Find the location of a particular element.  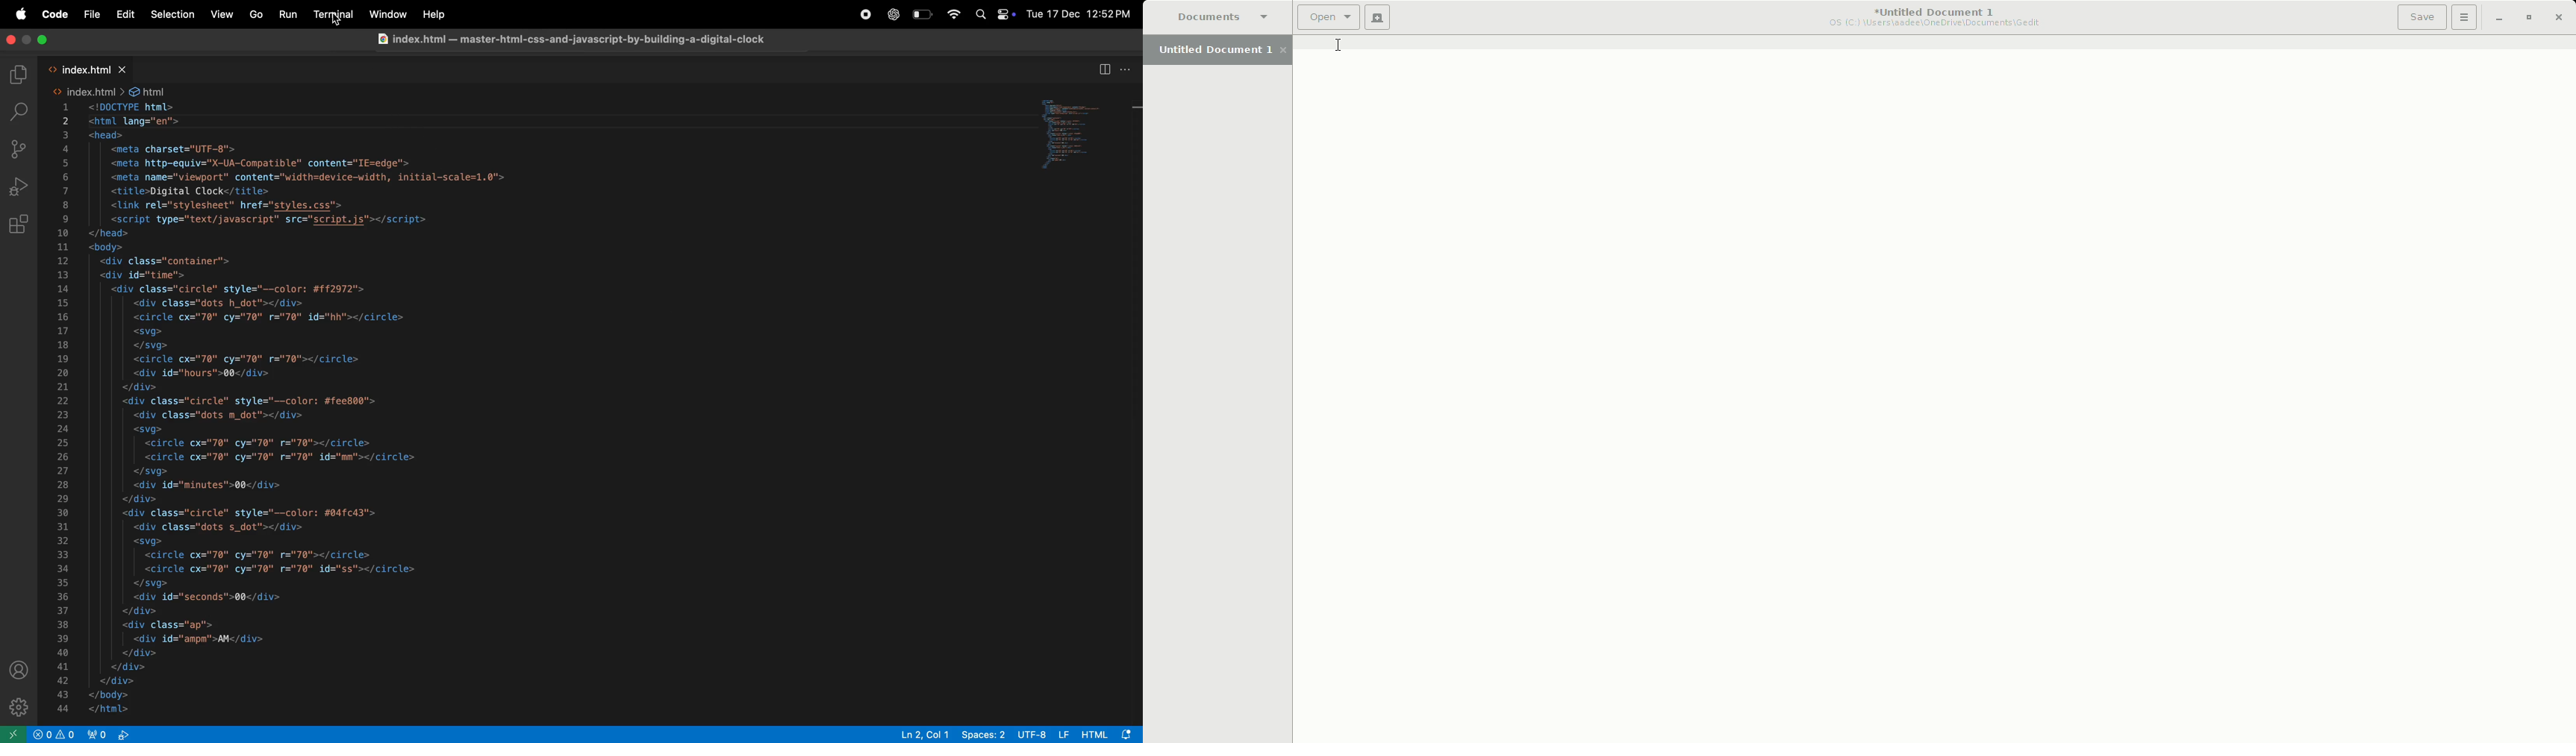

index.html is located at coordinates (92, 70).